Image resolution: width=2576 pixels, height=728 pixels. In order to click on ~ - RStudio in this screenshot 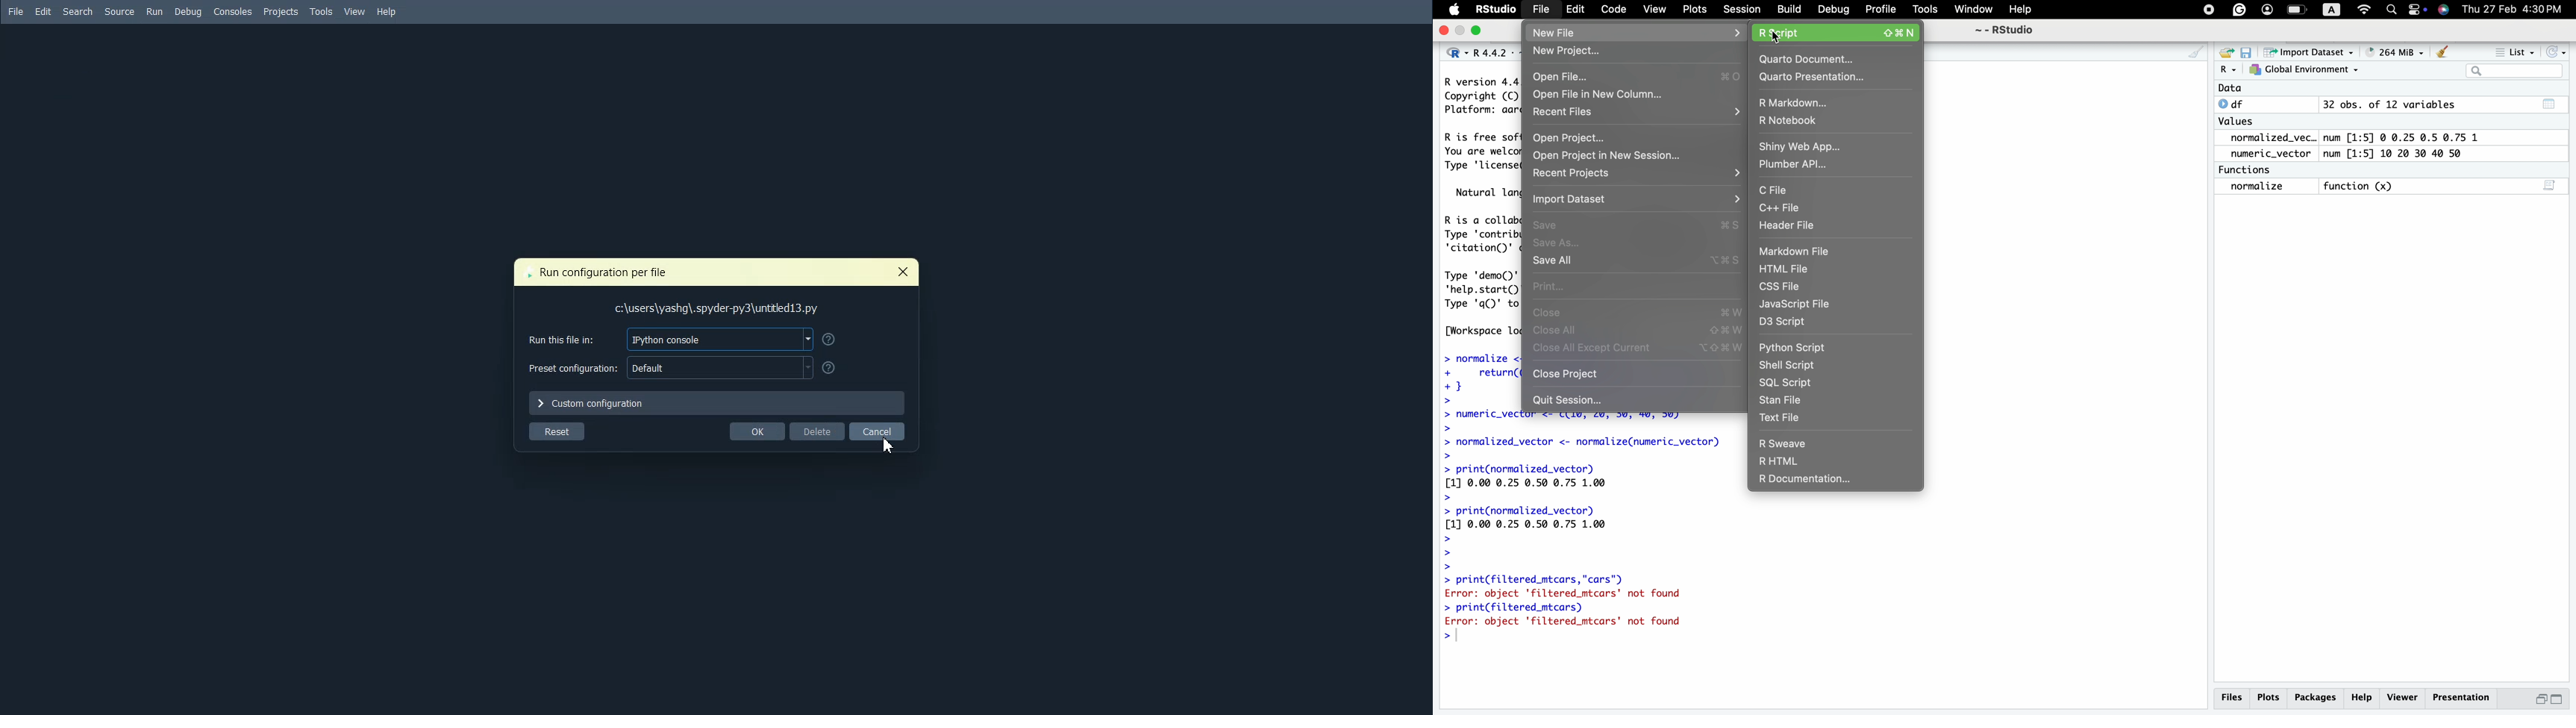, I will do `click(2009, 30)`.